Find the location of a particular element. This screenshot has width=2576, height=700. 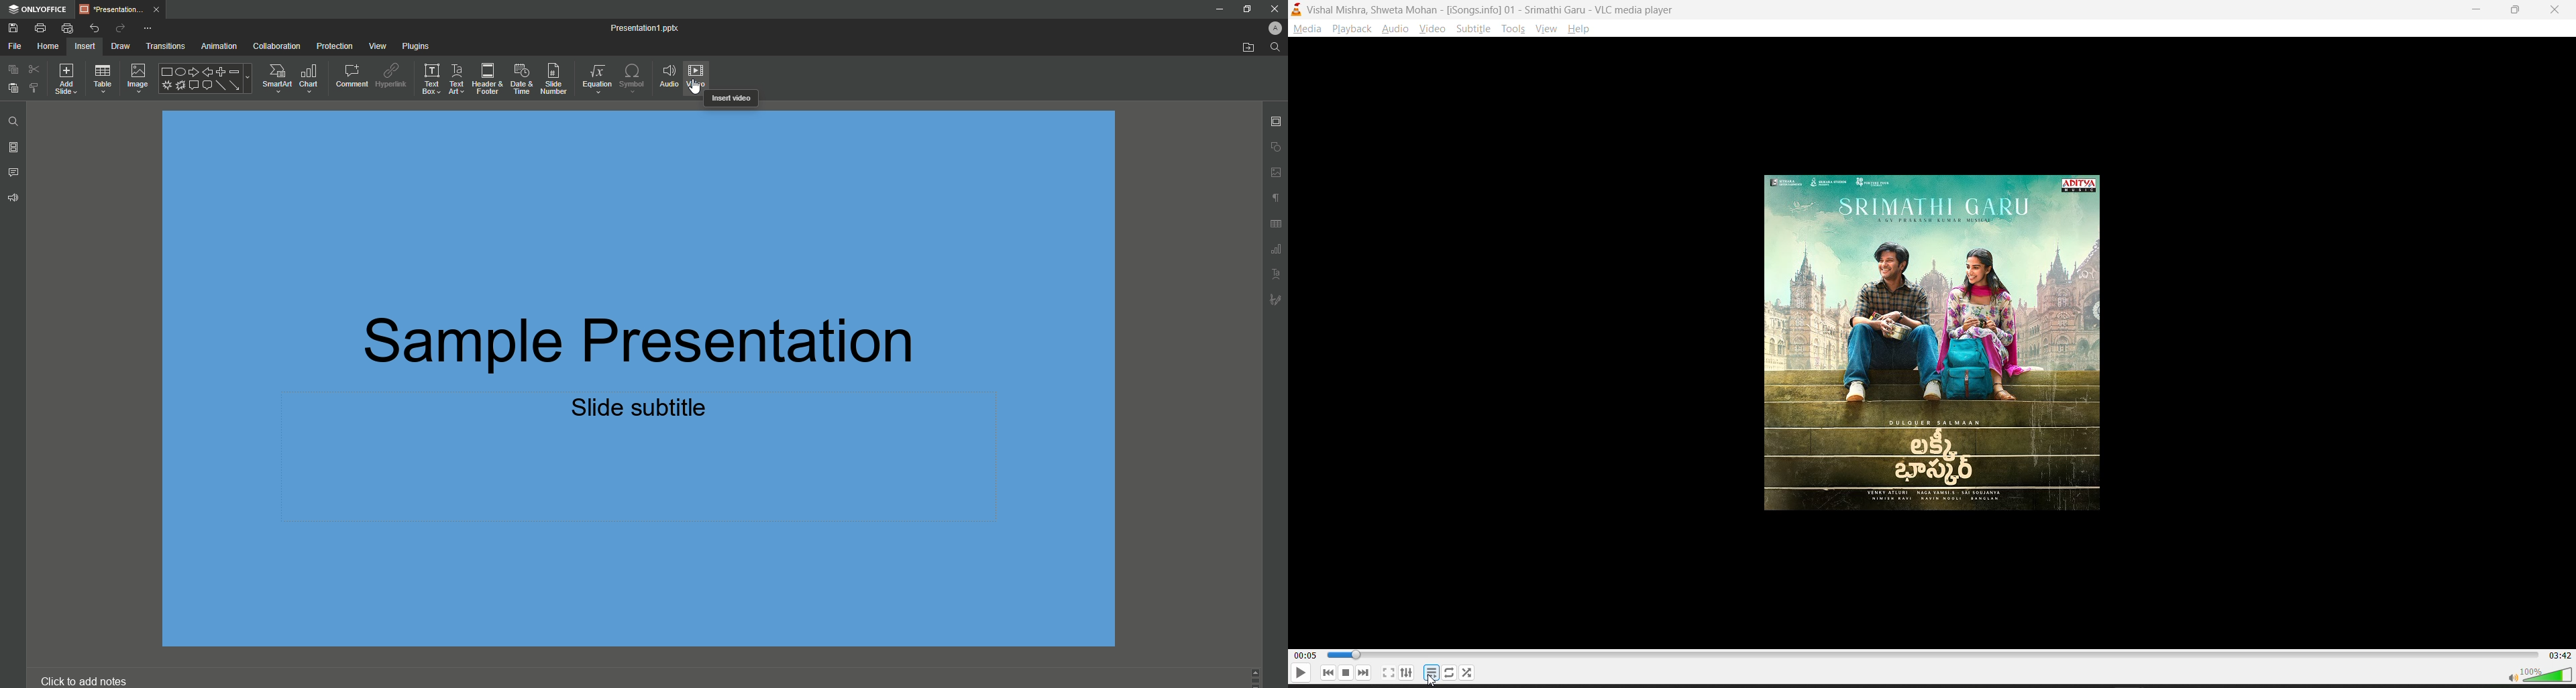

tools is located at coordinates (1512, 27).